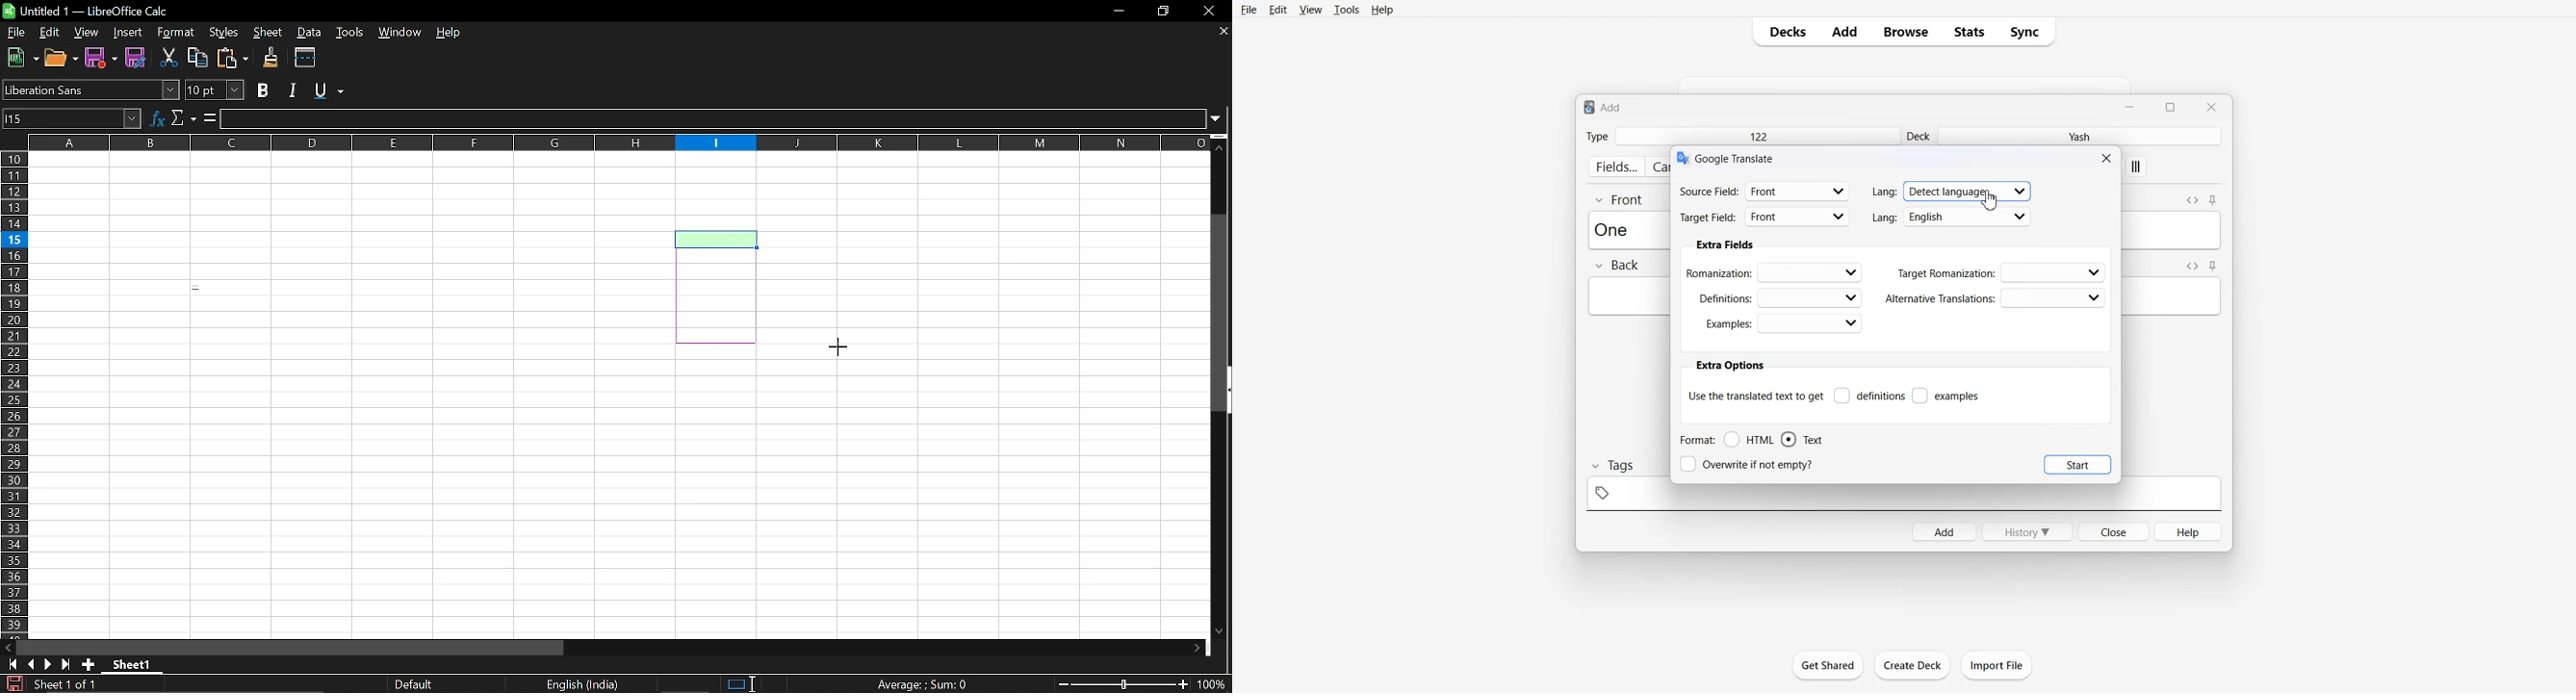 The width and height of the screenshot is (2576, 700). I want to click on Selected cells, so click(717, 286).